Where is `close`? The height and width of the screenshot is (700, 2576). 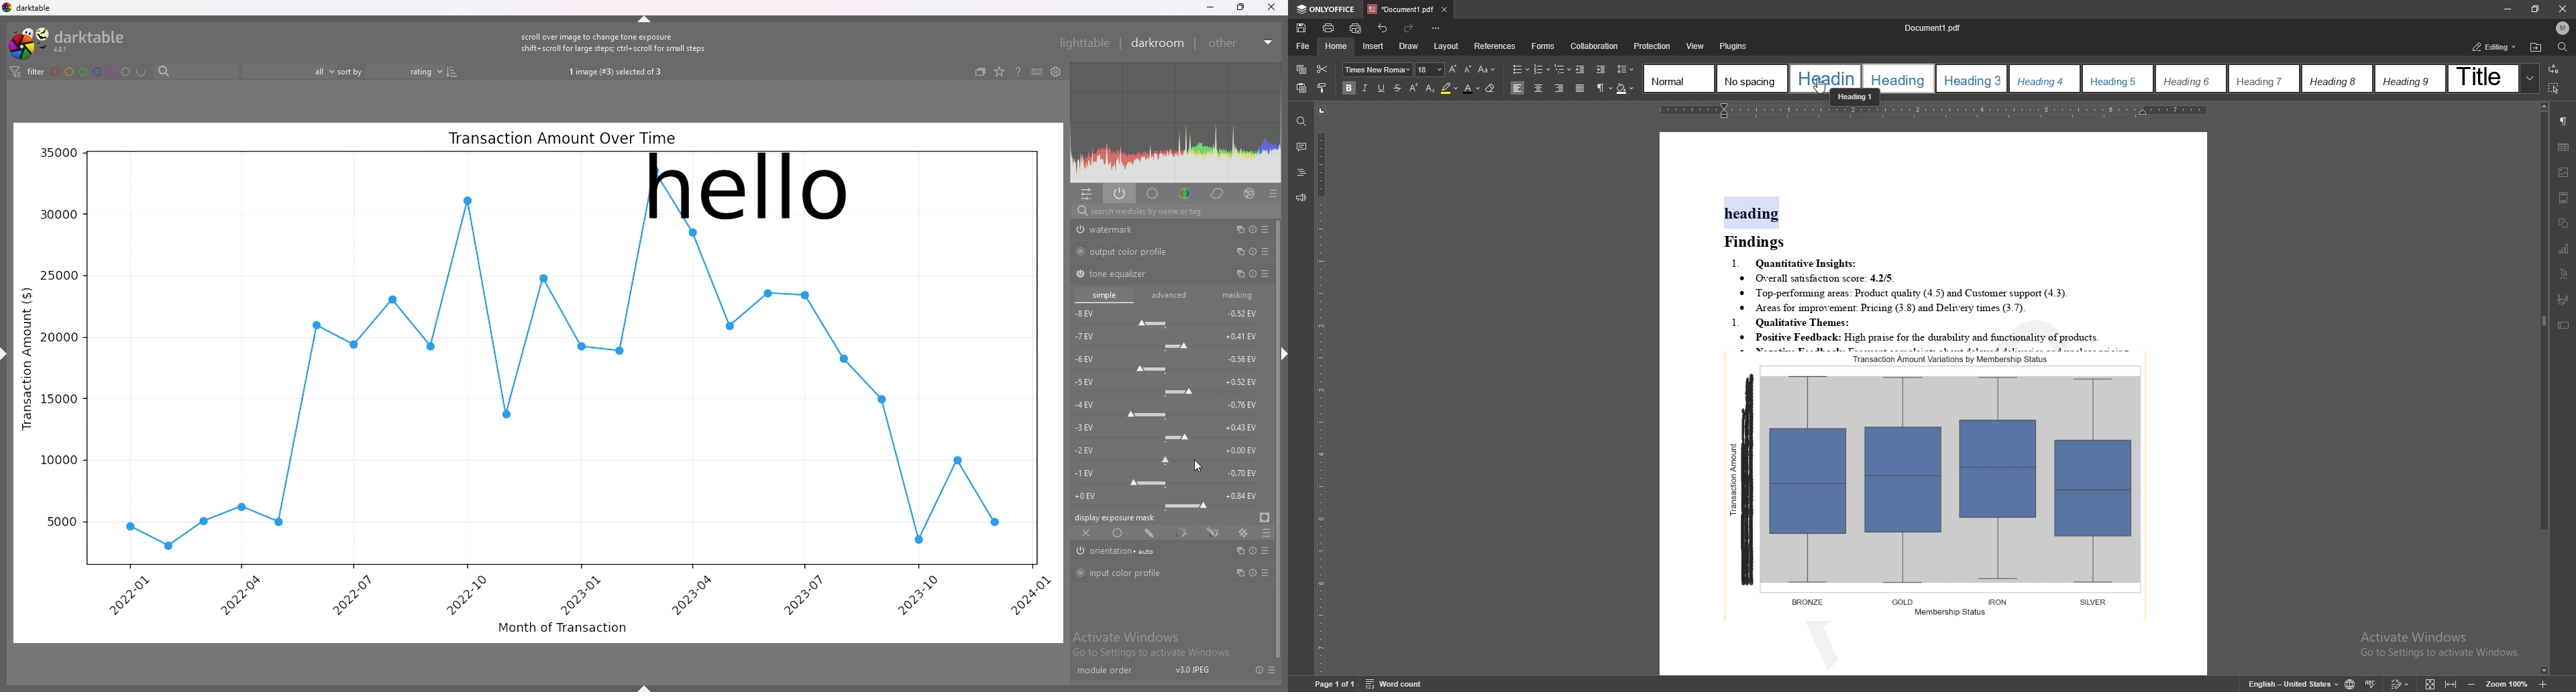
close is located at coordinates (2564, 9).